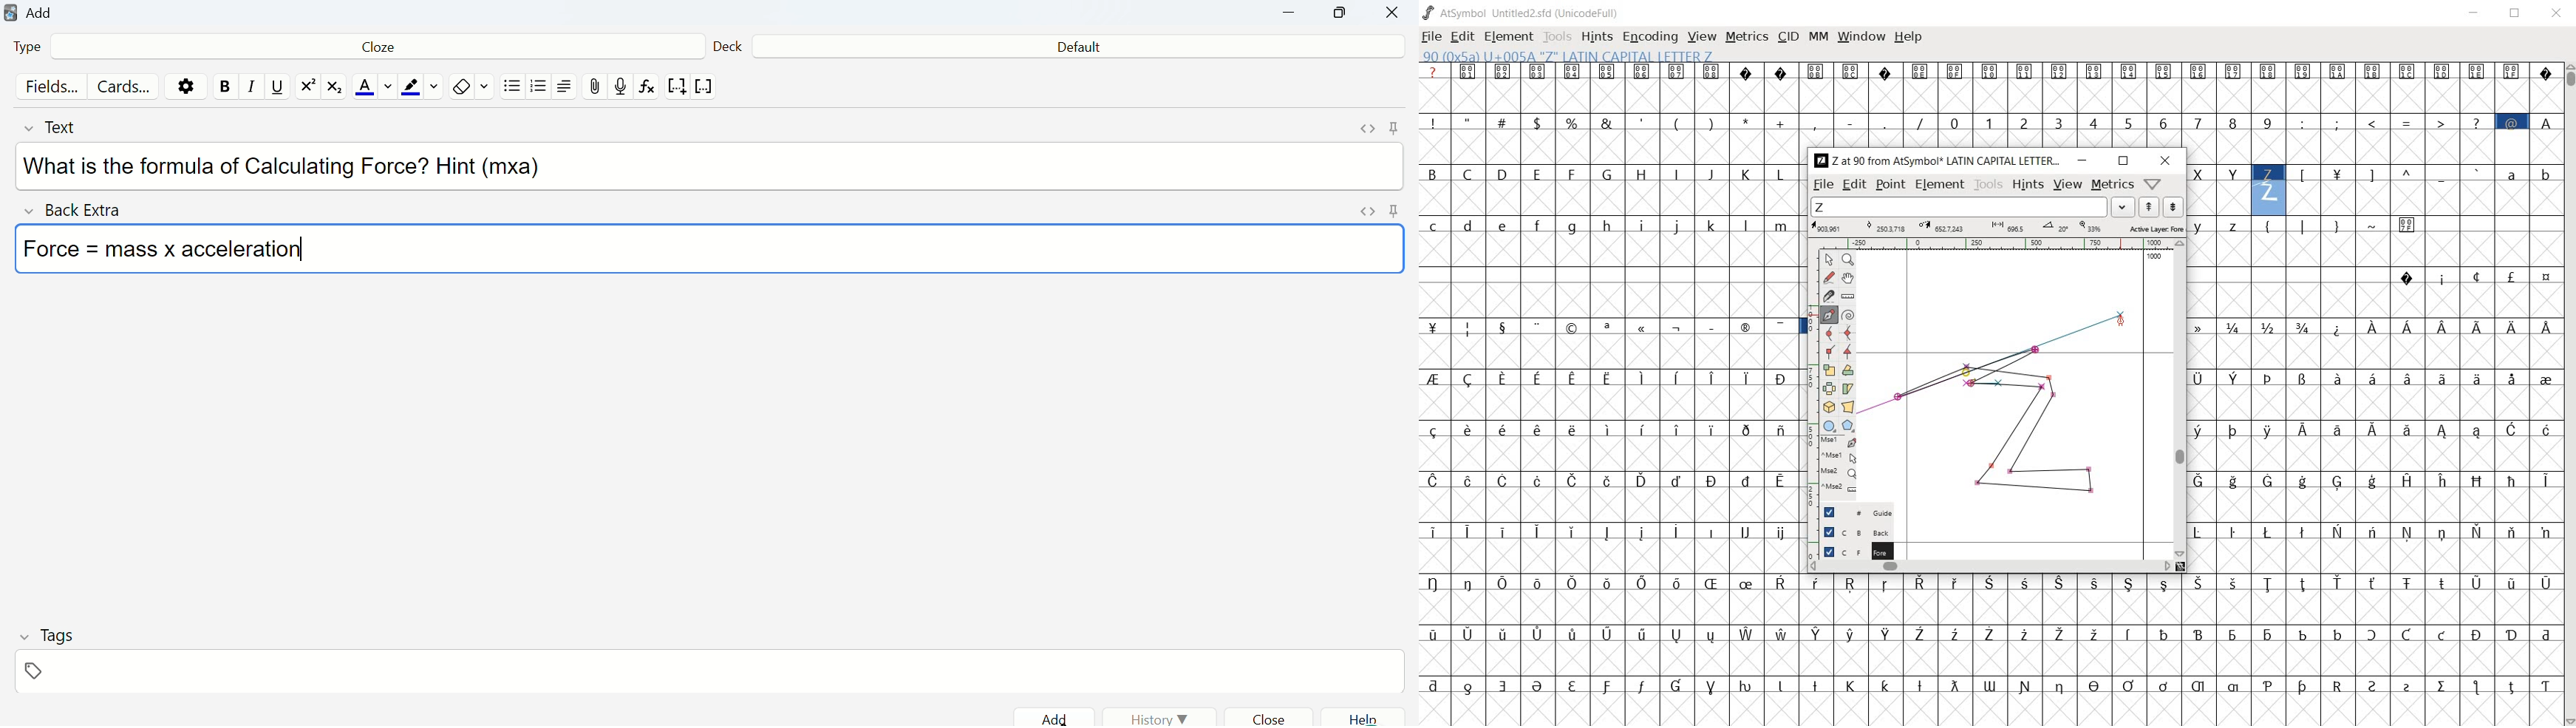  I want to click on Fields, so click(48, 88).